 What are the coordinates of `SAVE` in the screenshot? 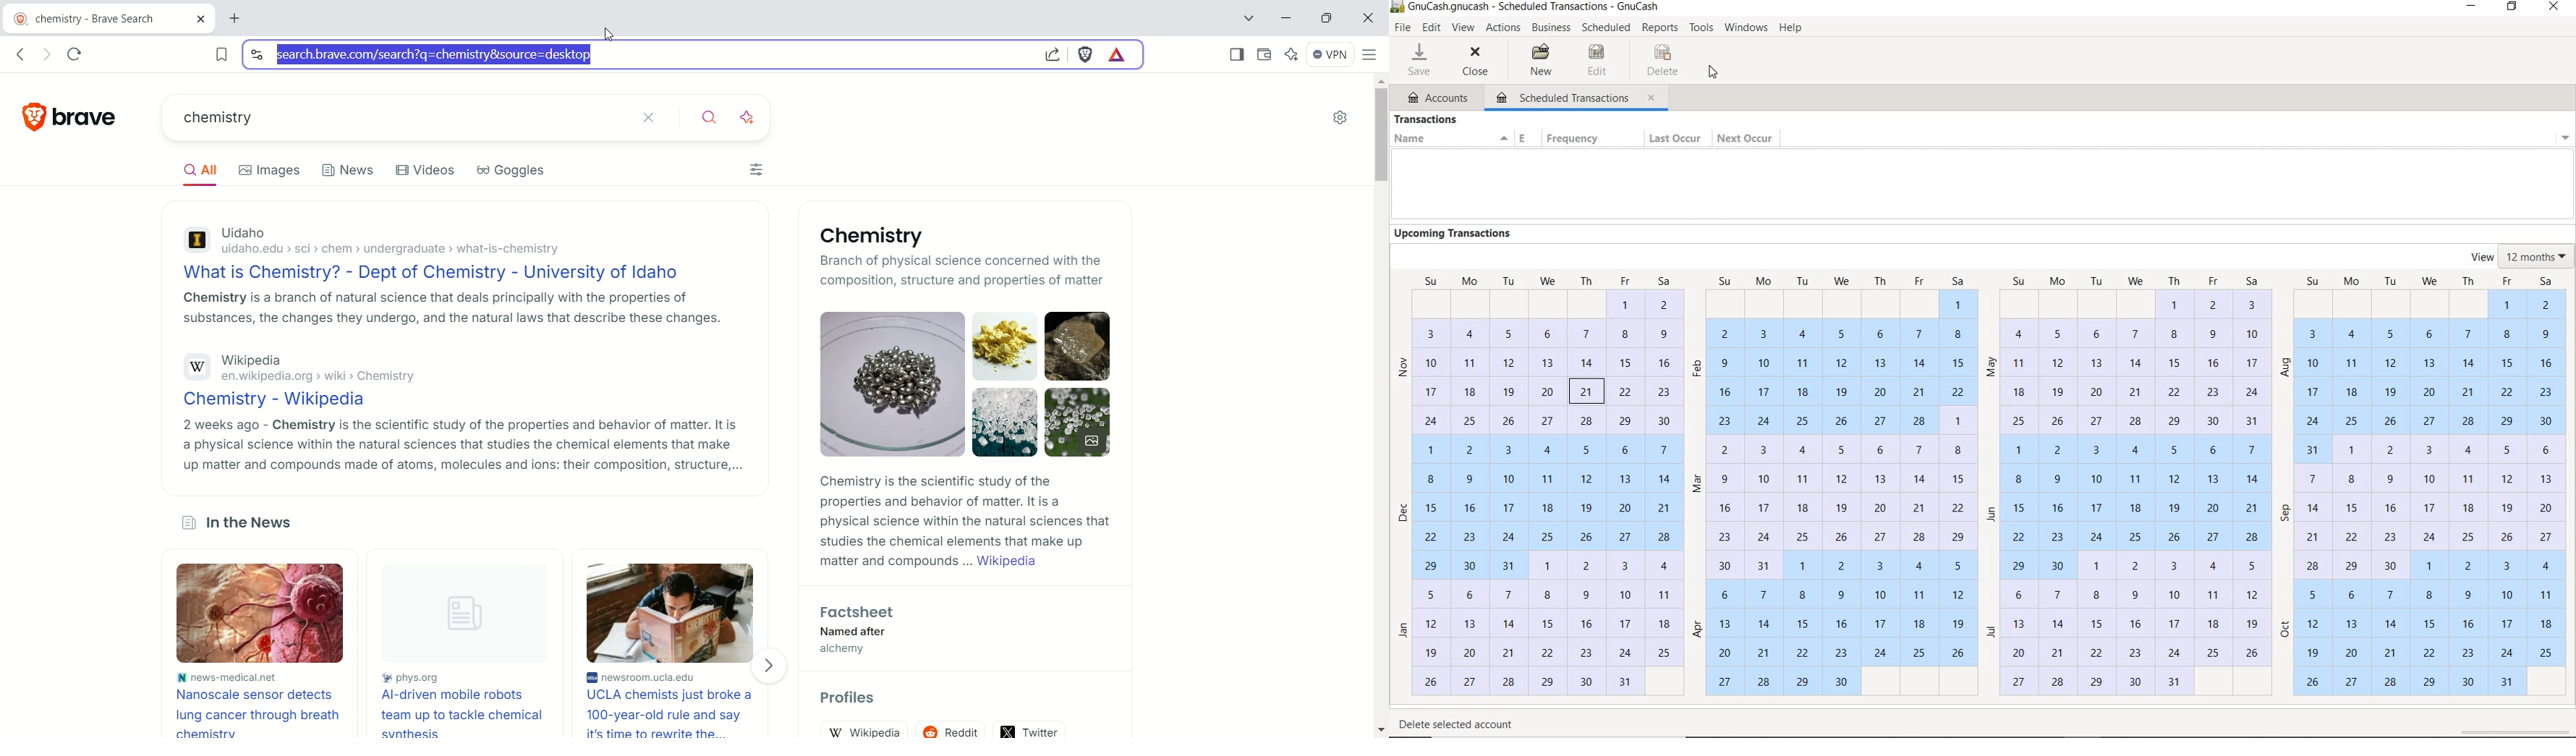 It's located at (1419, 60).